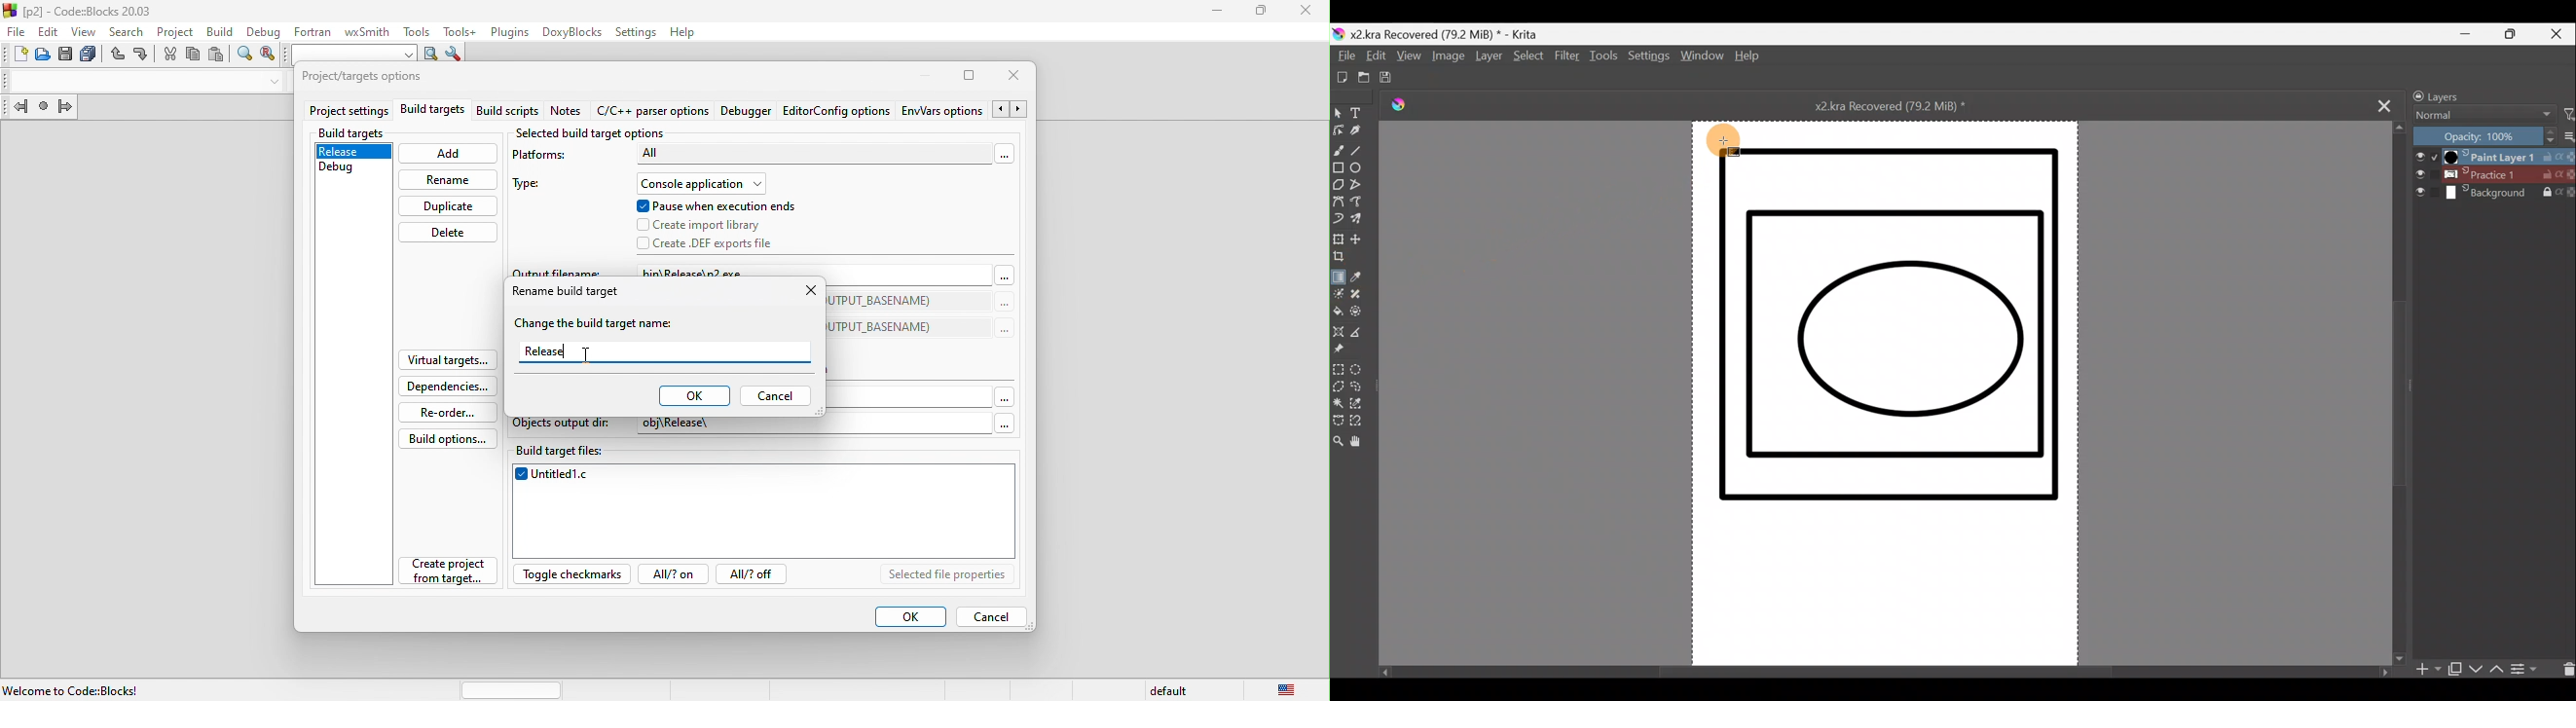 This screenshot has height=728, width=2576. Describe the element at coordinates (217, 30) in the screenshot. I see `build` at that location.